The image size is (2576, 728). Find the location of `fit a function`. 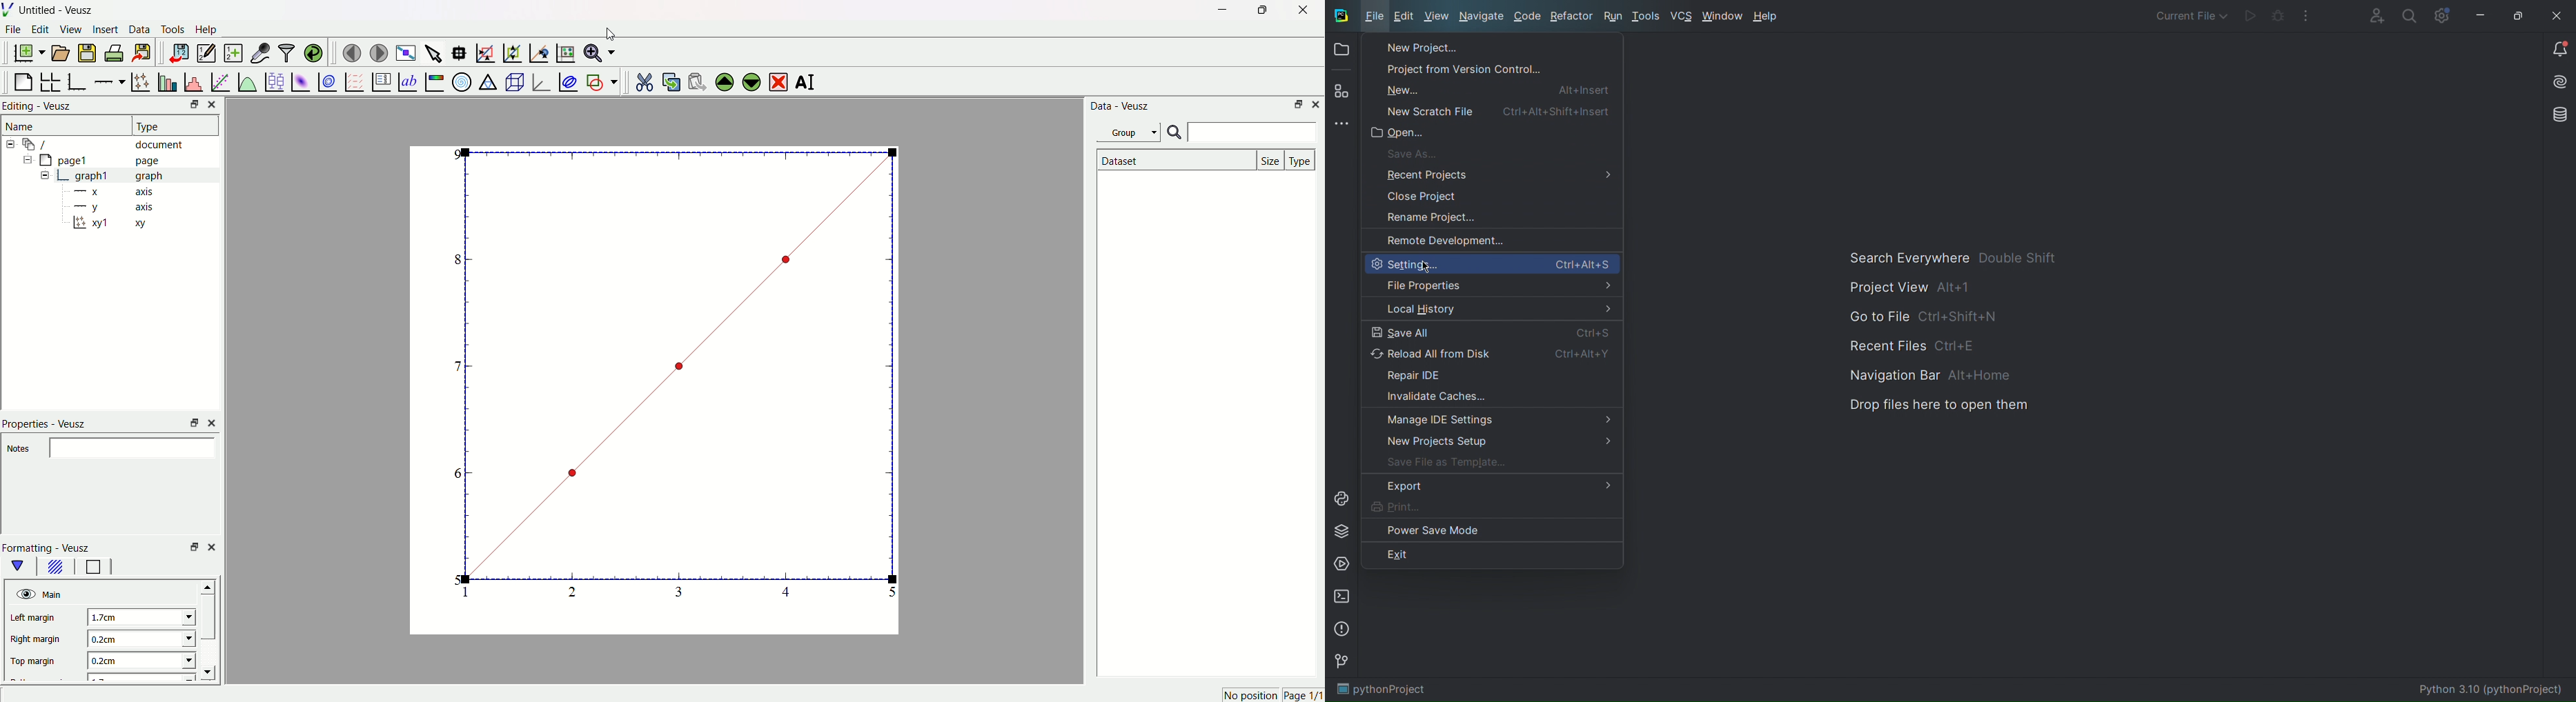

fit a function is located at coordinates (219, 81).